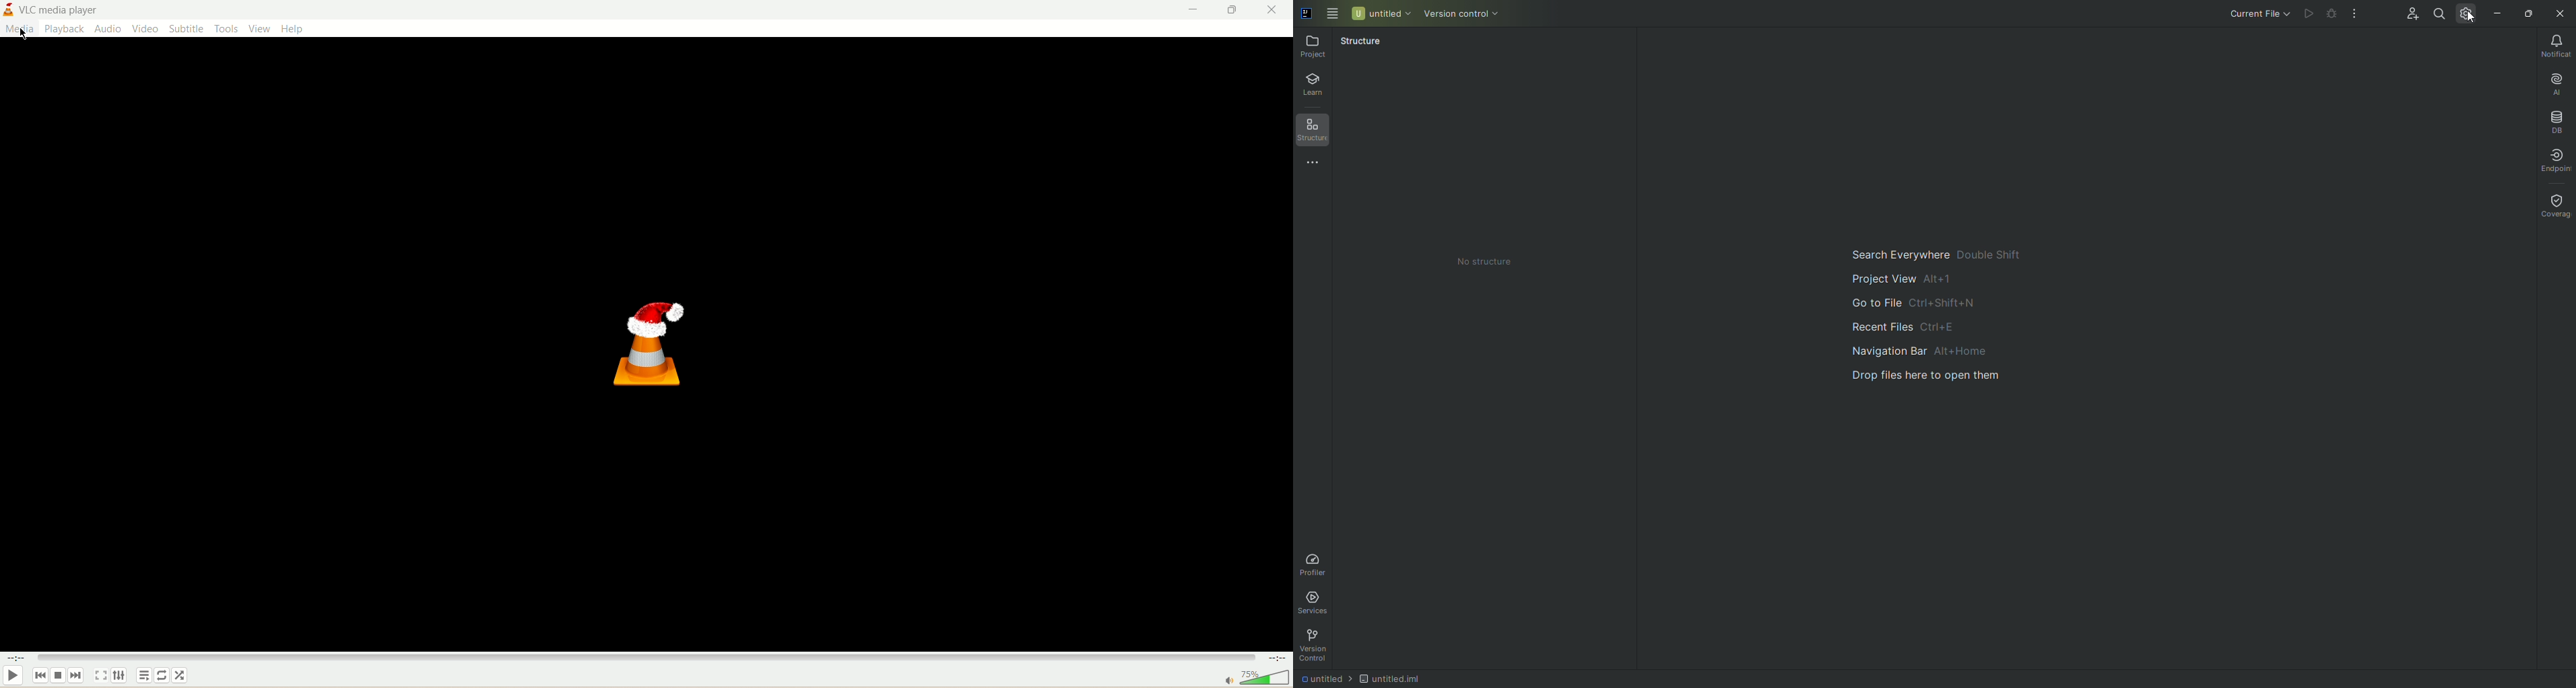 This screenshot has height=700, width=2576. What do you see at coordinates (1265, 679) in the screenshot?
I see `volume bar` at bounding box center [1265, 679].